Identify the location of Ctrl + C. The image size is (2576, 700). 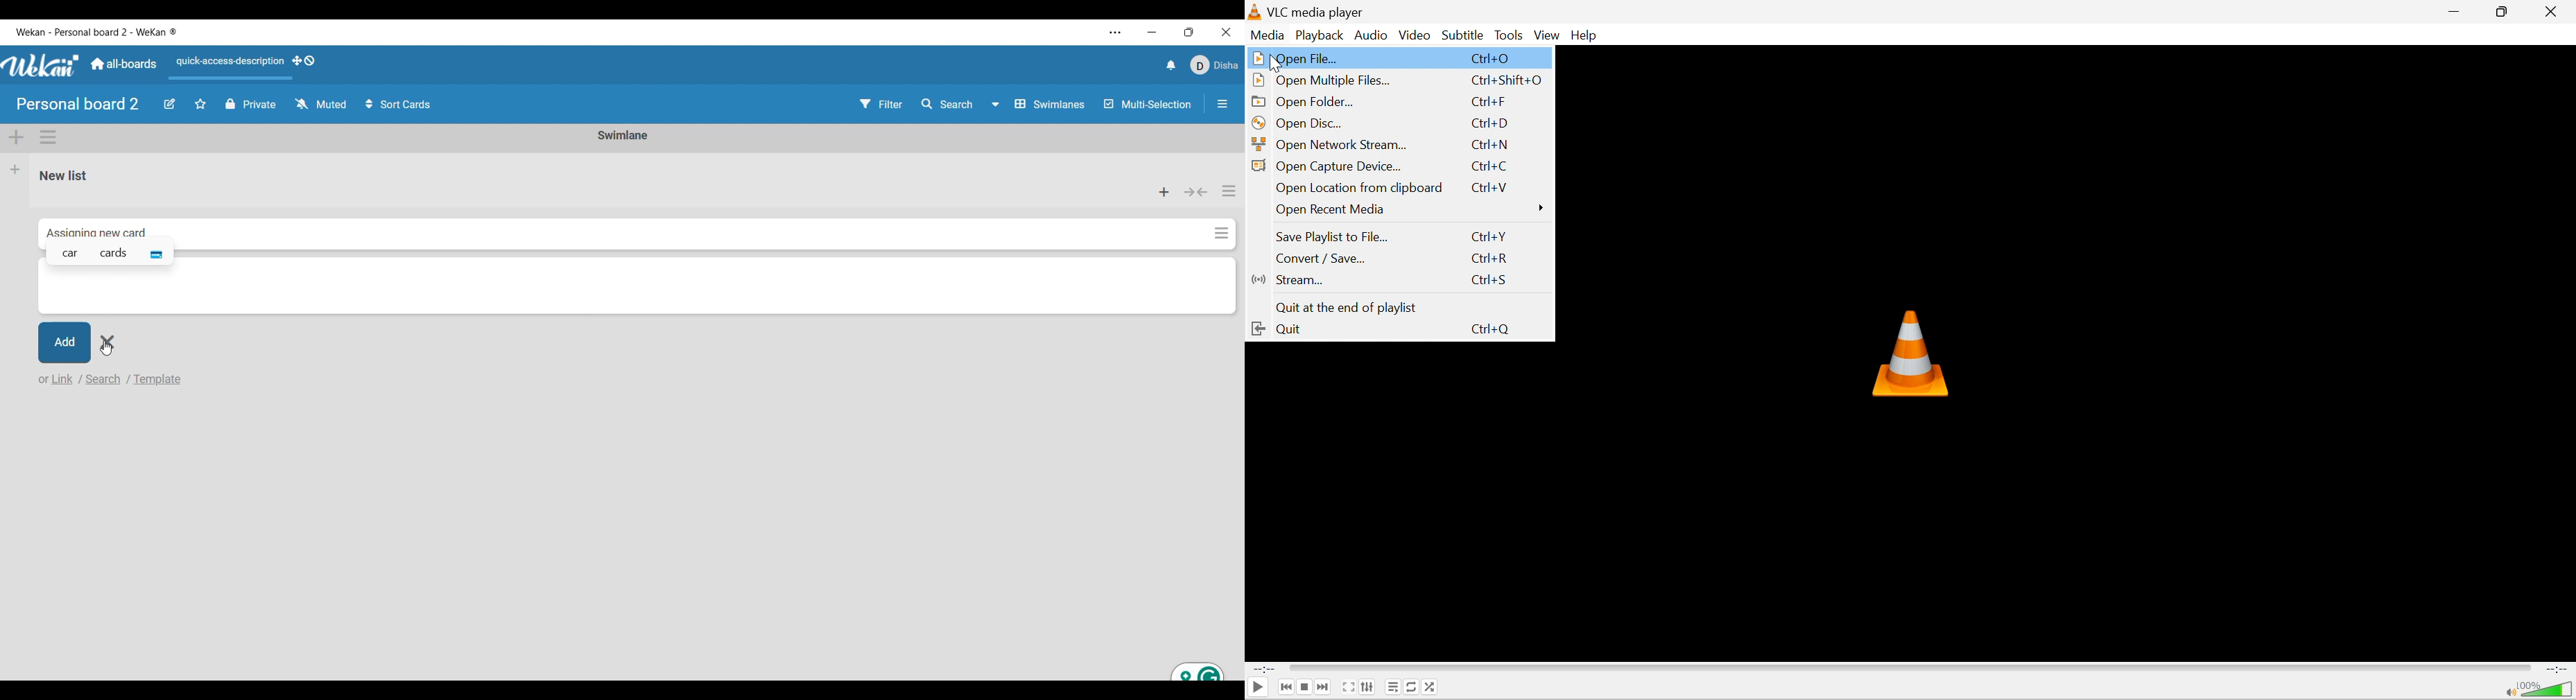
(1491, 166).